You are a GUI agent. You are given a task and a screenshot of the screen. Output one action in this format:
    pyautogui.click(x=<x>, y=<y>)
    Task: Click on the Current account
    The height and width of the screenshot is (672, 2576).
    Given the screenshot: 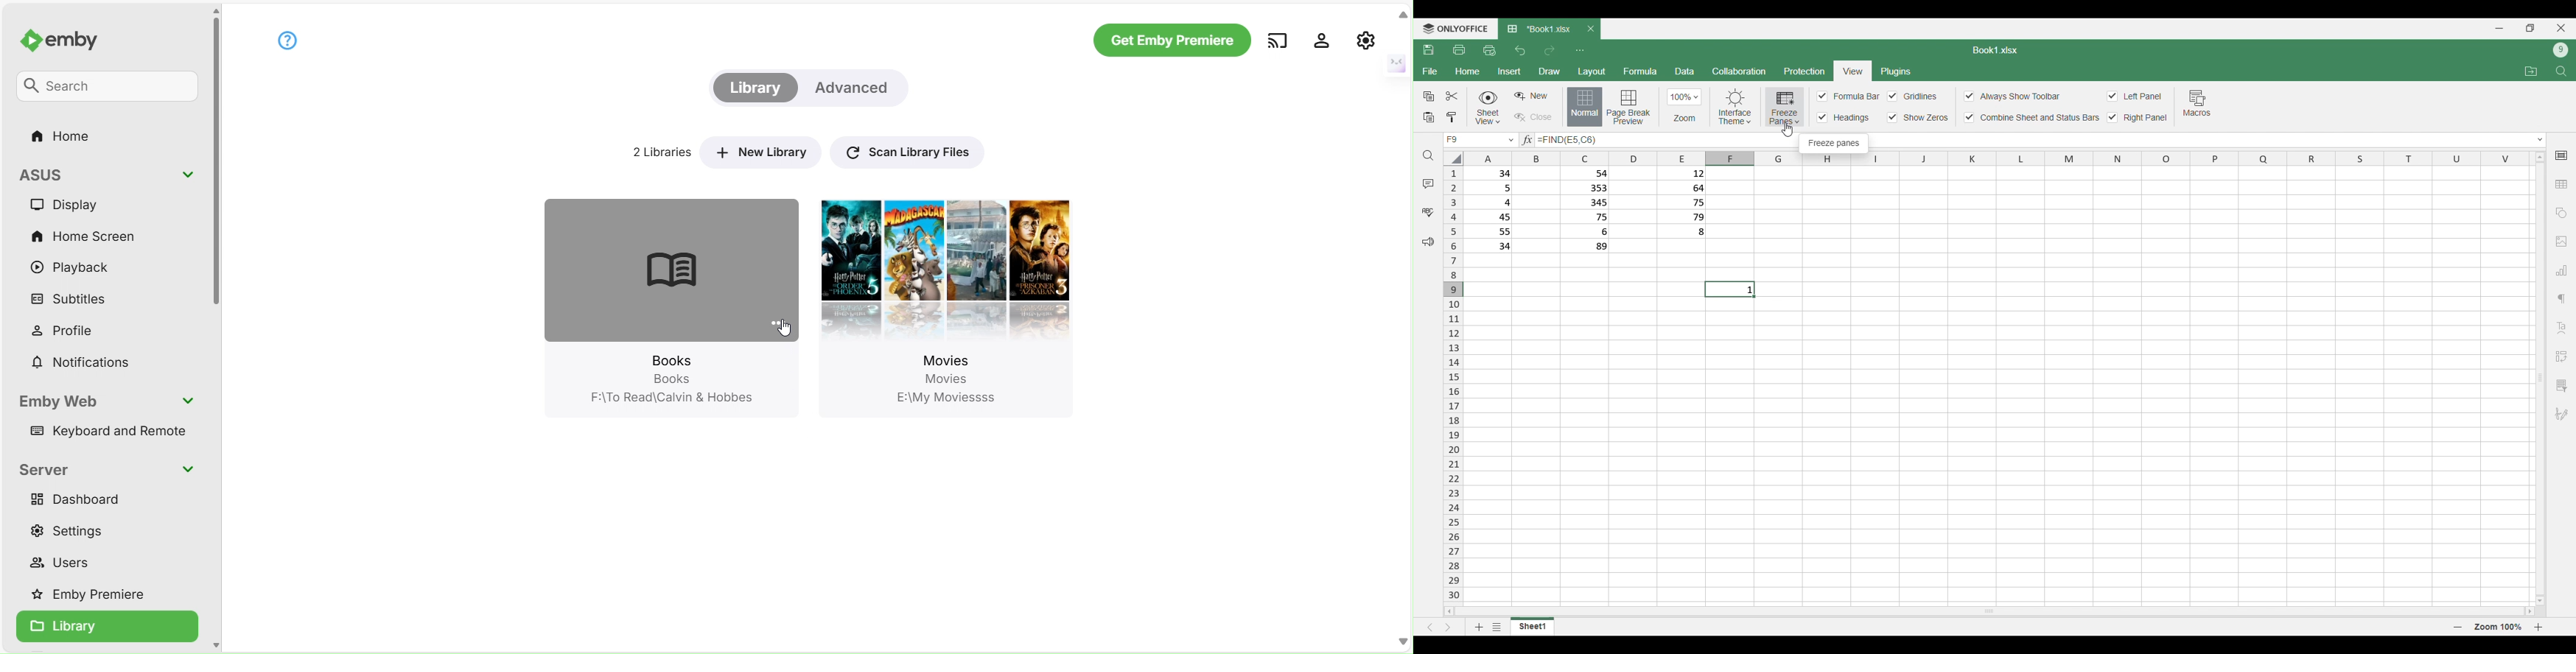 What is the action you would take?
    pyautogui.click(x=2561, y=50)
    